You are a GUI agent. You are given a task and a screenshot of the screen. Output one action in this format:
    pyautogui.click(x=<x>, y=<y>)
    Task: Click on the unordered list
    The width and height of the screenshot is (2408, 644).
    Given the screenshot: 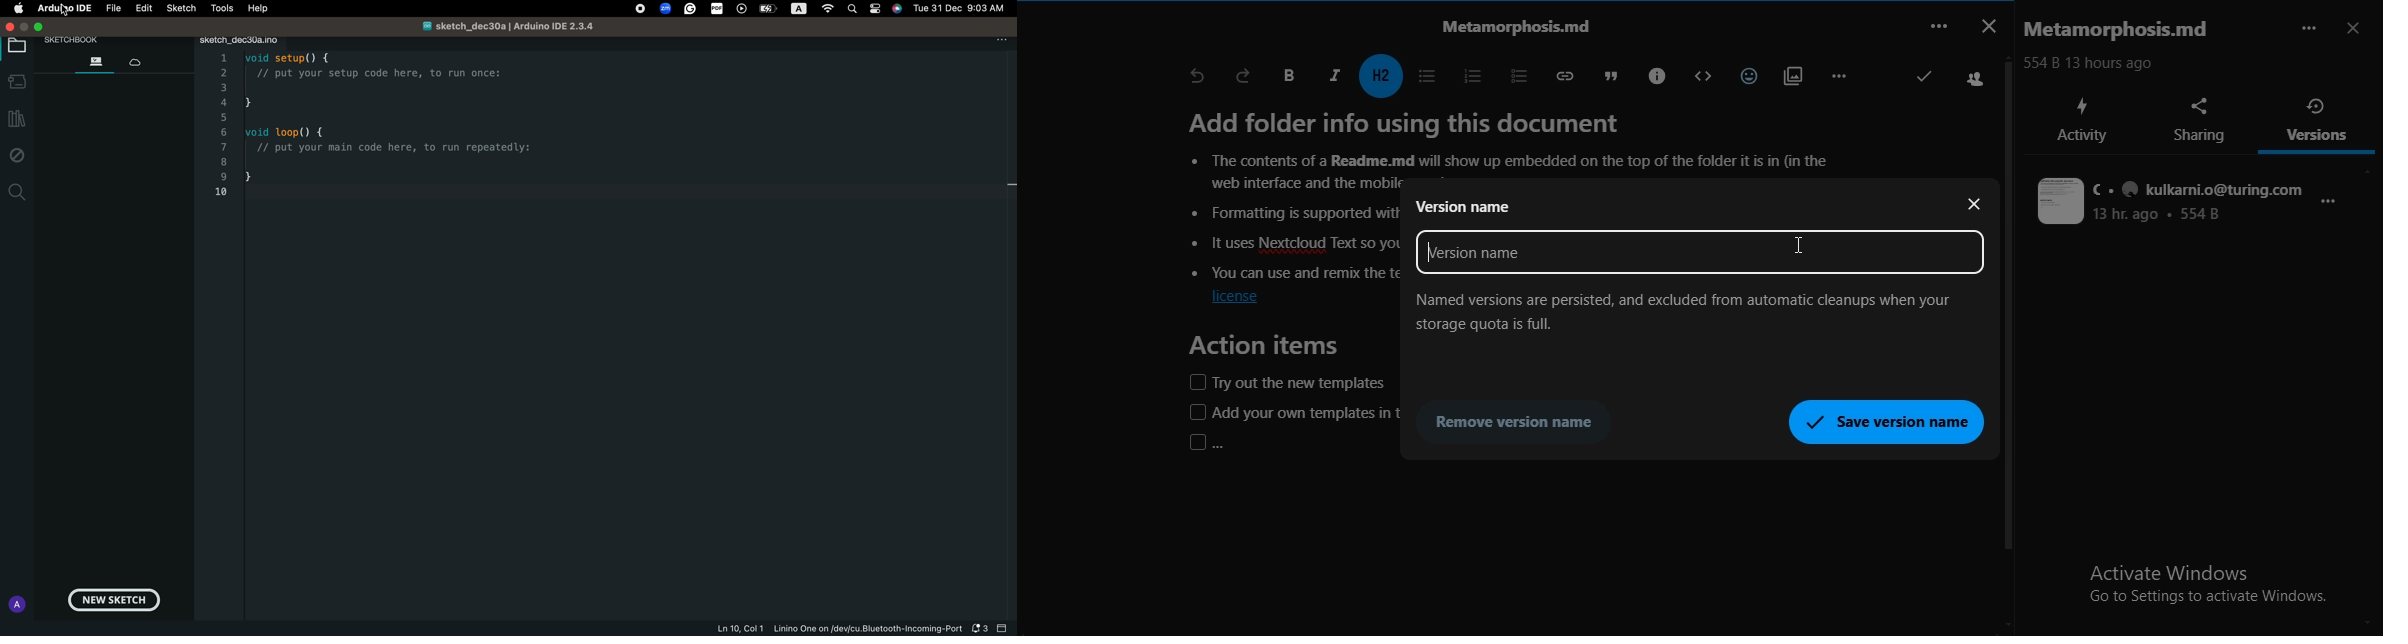 What is the action you would take?
    pyautogui.click(x=1425, y=76)
    